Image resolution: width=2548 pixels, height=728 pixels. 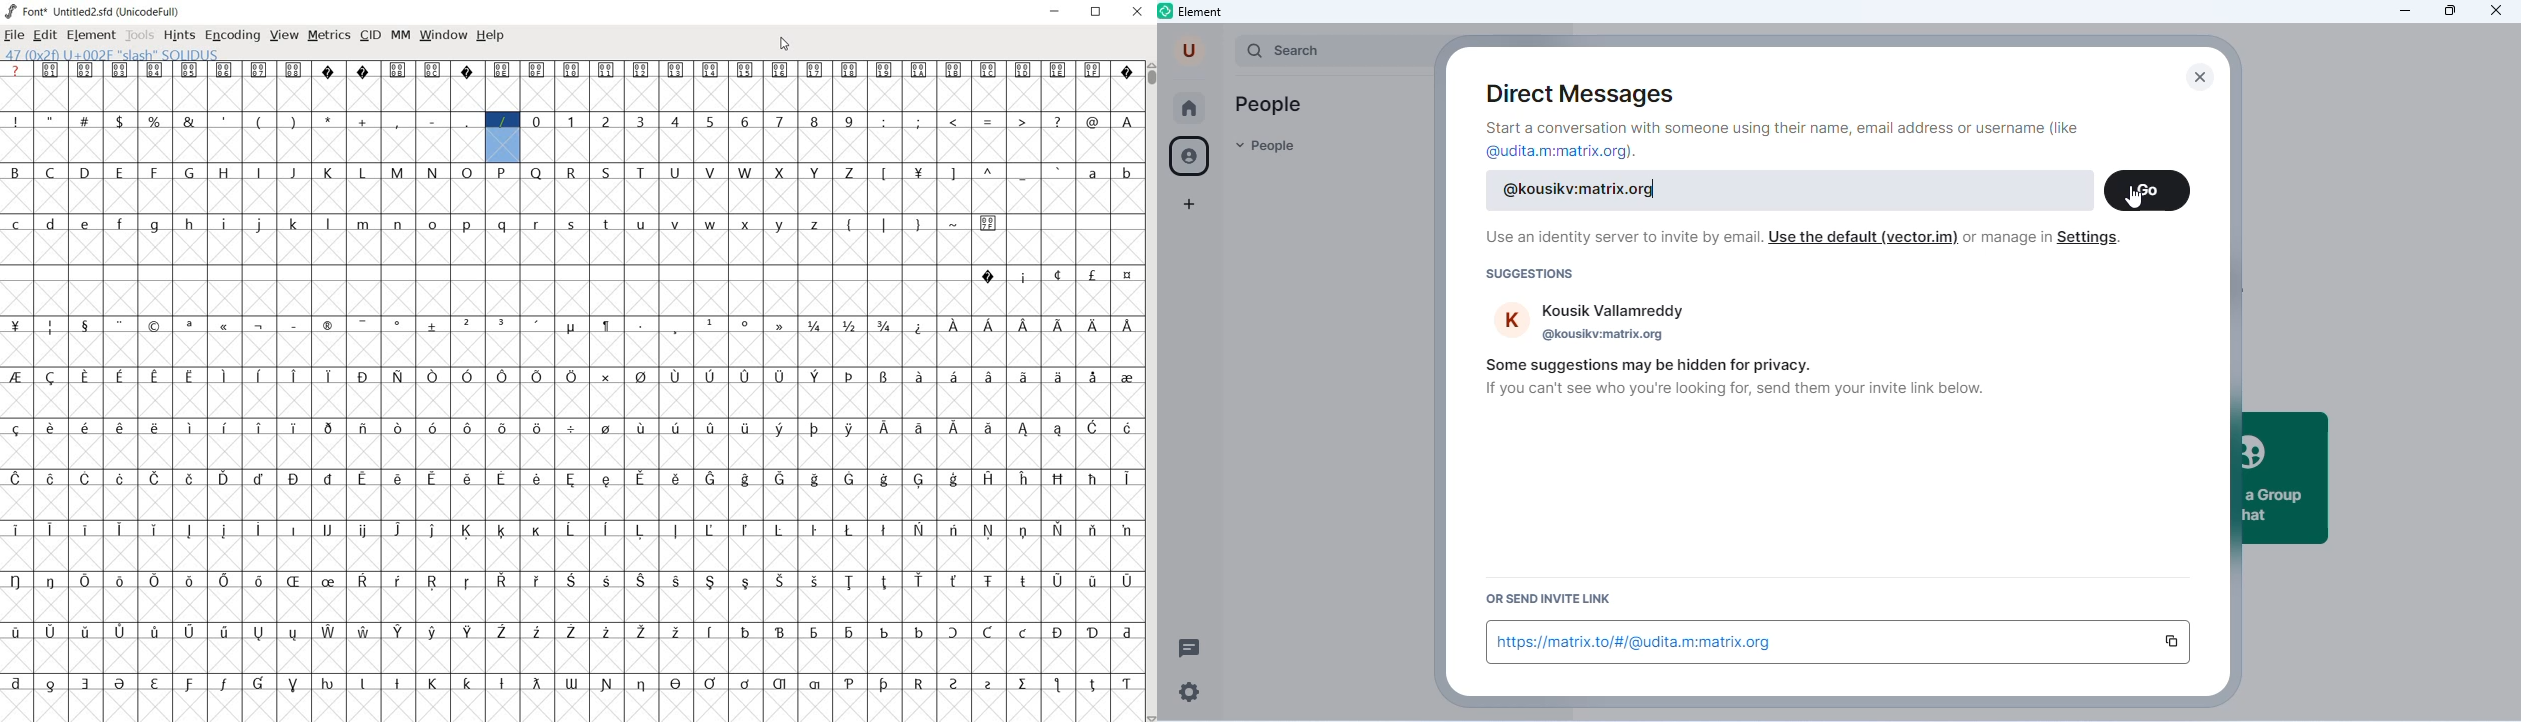 I want to click on glyph, so click(x=954, y=479).